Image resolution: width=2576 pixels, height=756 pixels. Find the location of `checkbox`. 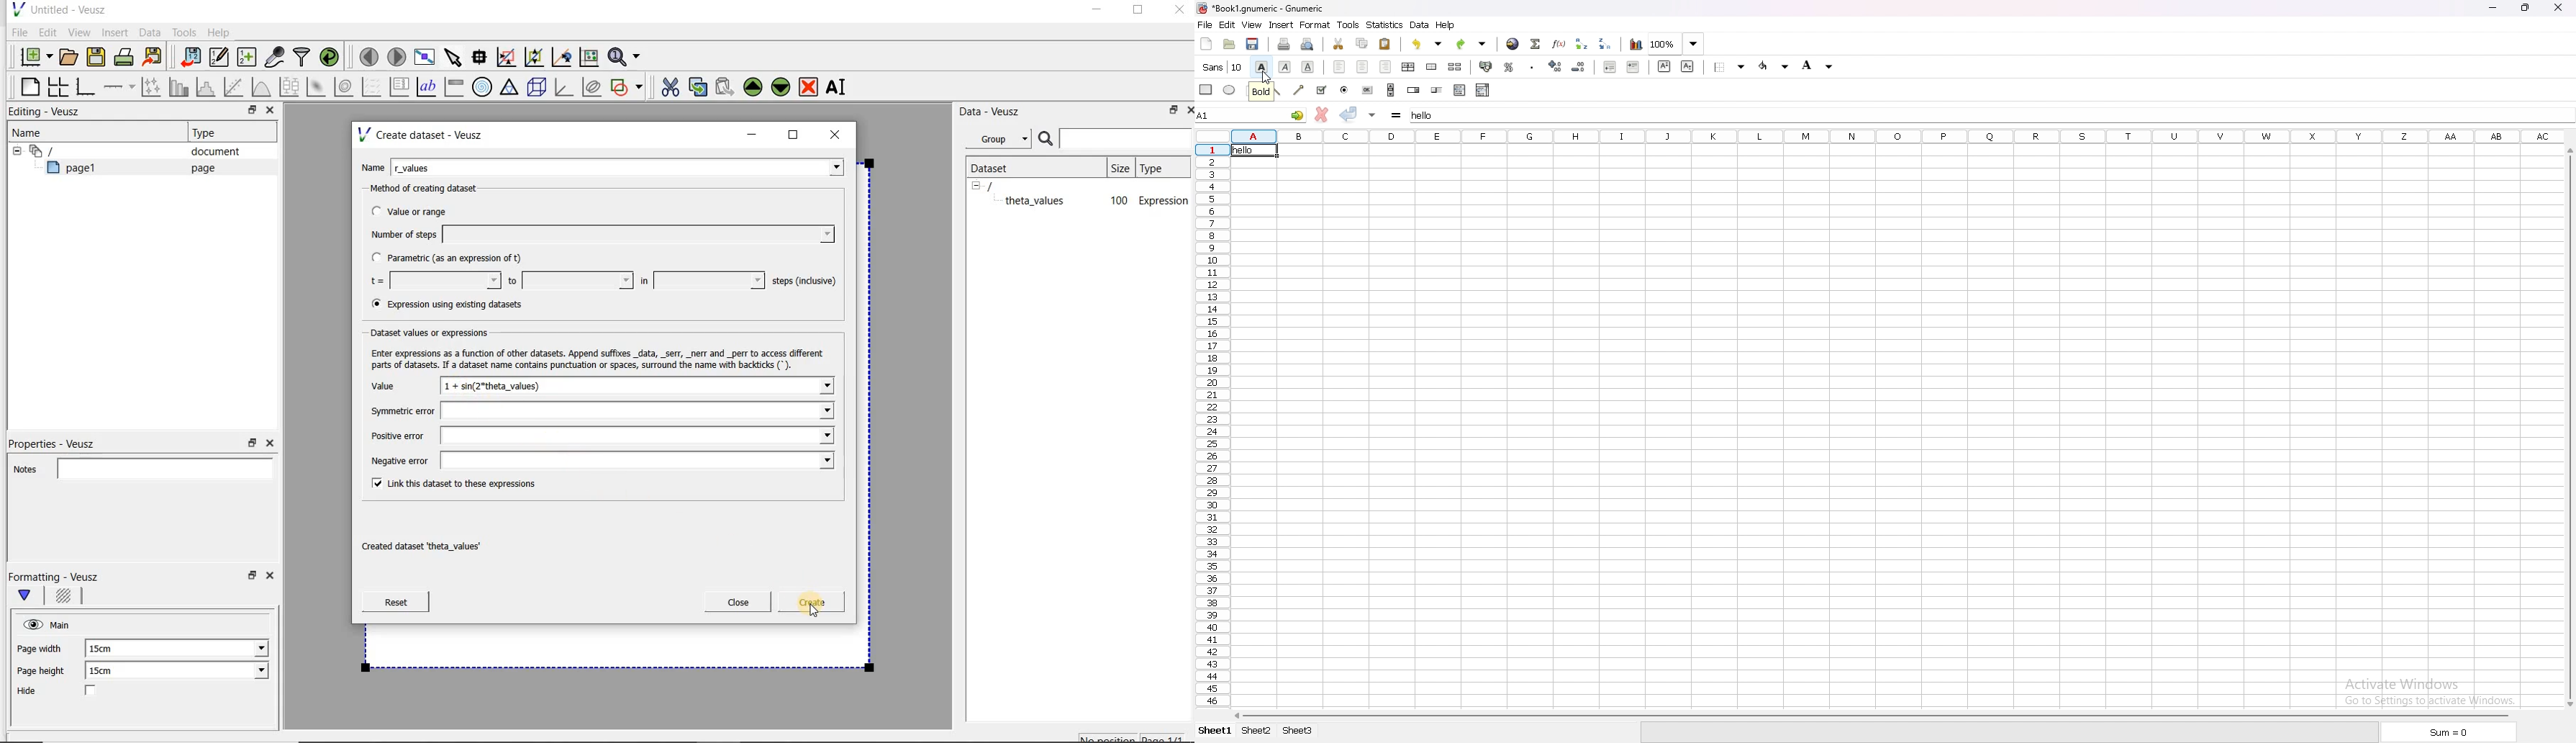

checkbox is located at coordinates (1323, 91).